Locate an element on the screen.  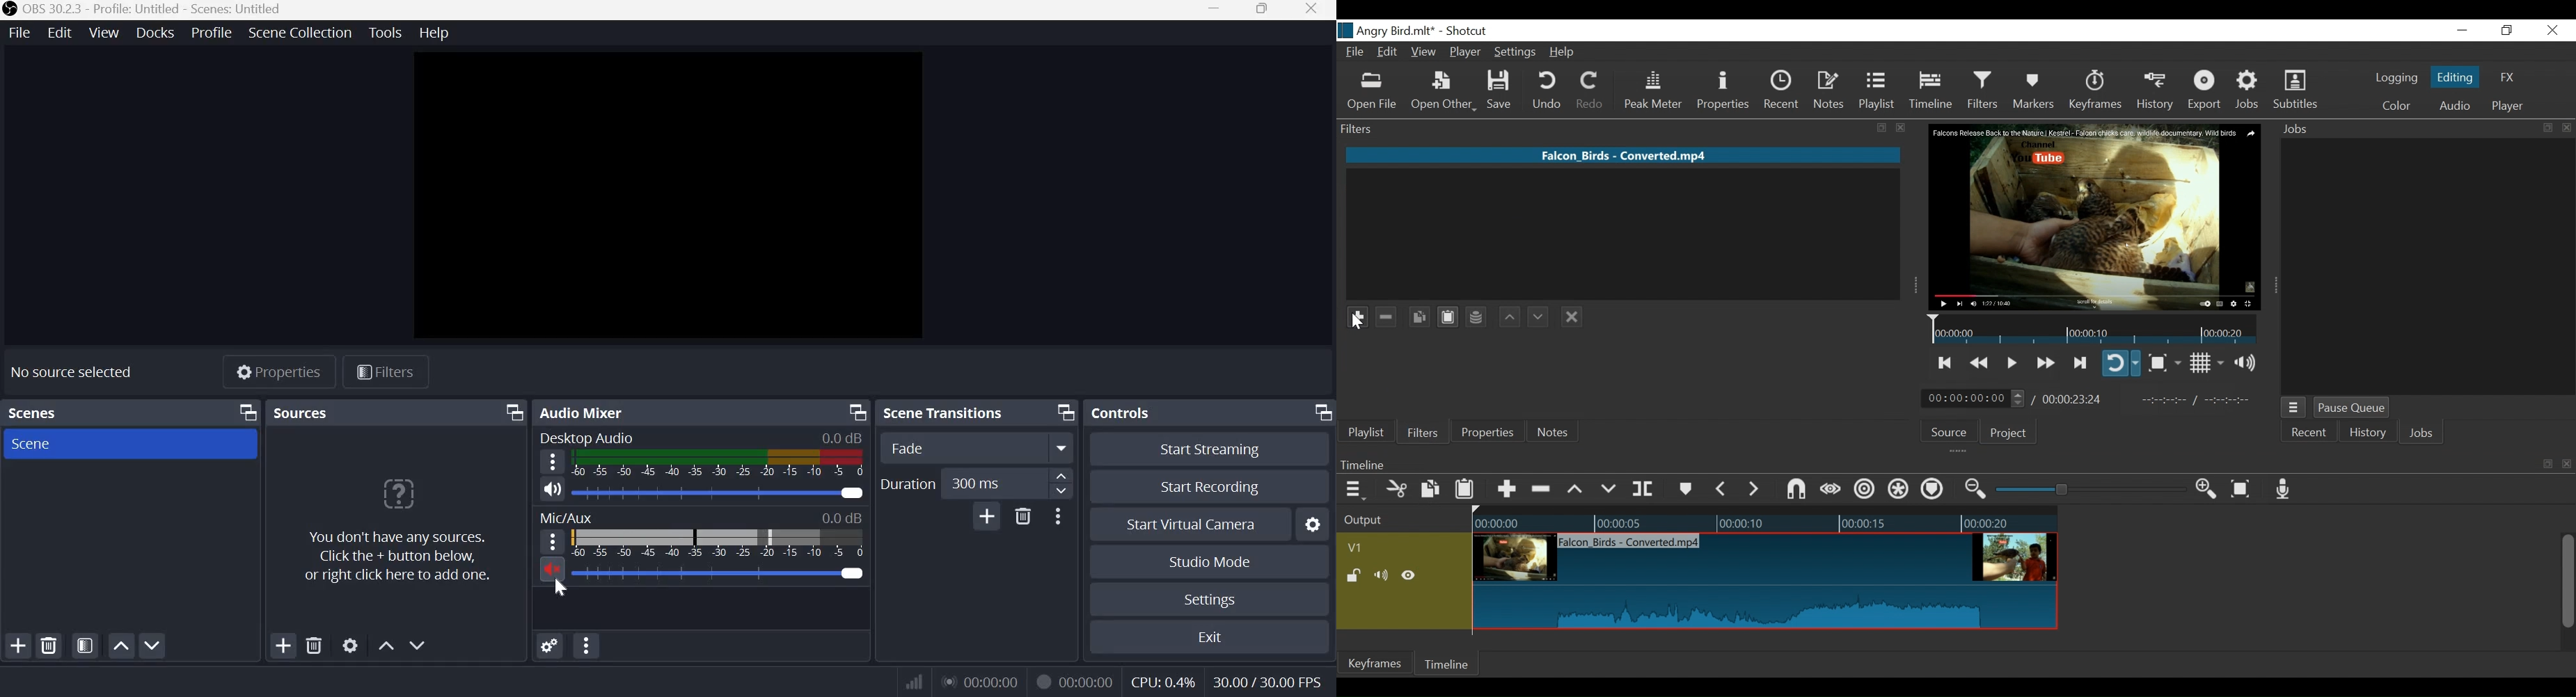
More Options is located at coordinates (1057, 515).